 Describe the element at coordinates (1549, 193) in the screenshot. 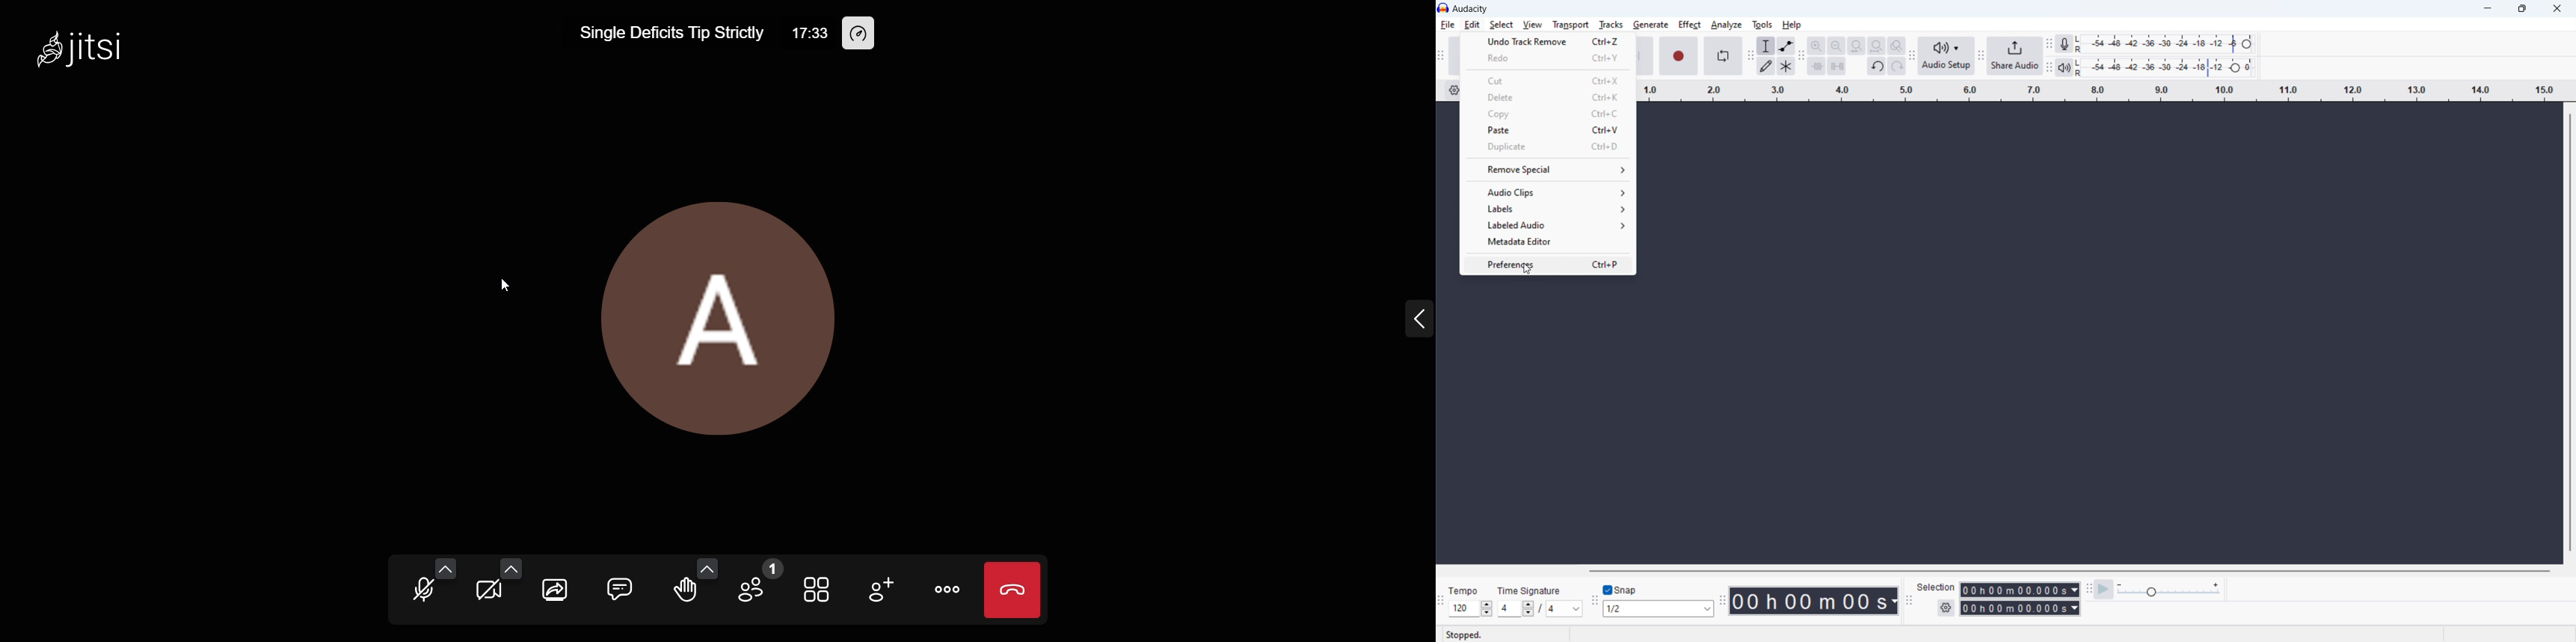

I see `audio clips` at that location.